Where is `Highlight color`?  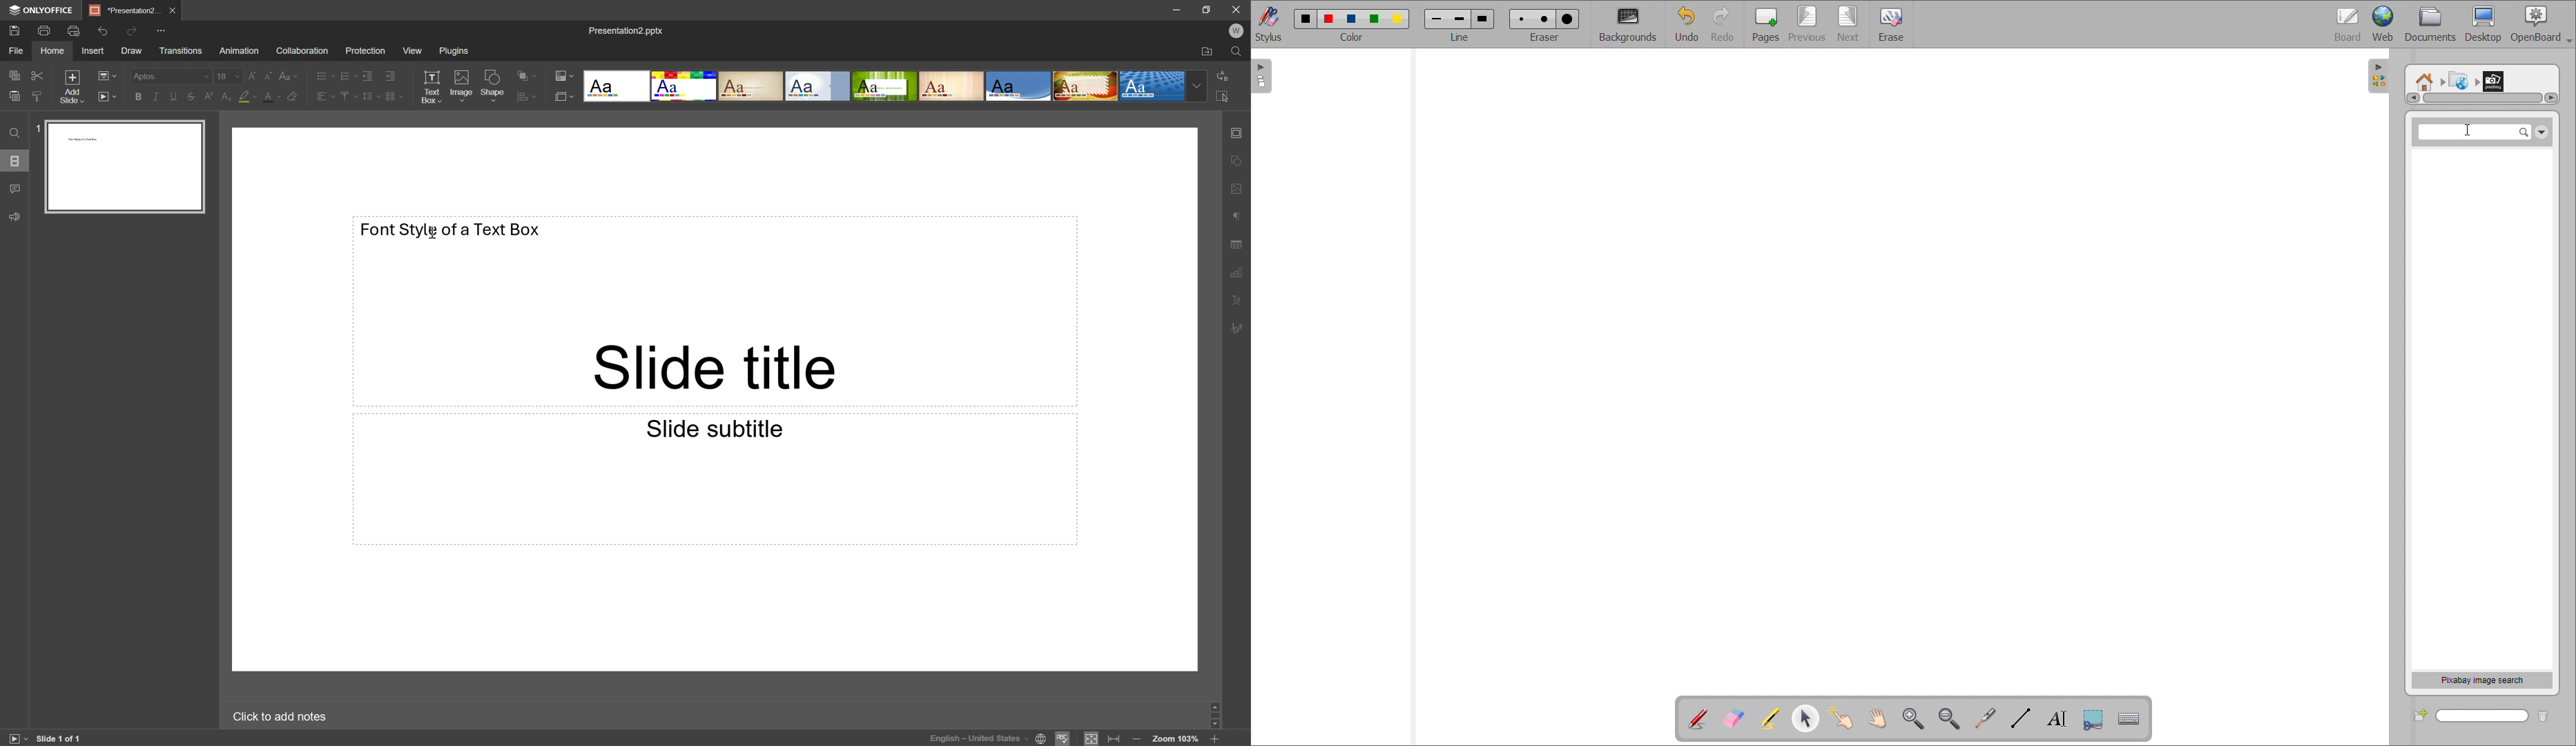 Highlight color is located at coordinates (248, 95).